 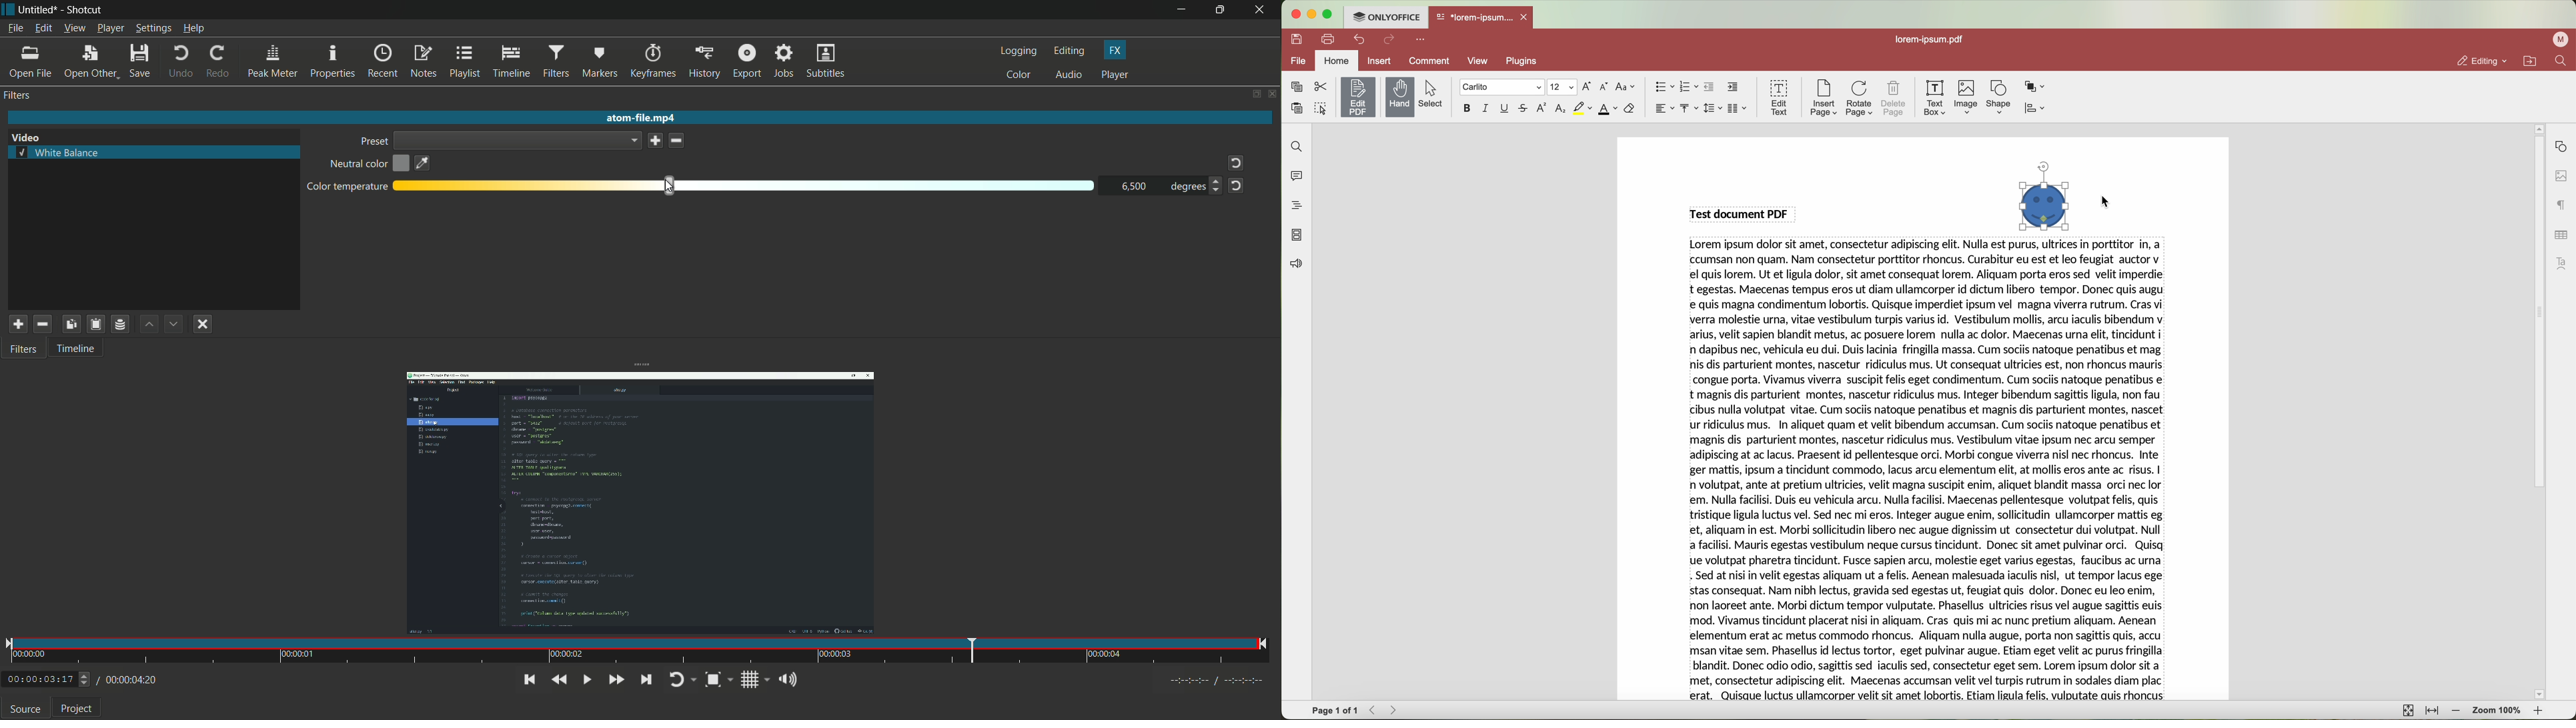 What do you see at coordinates (1608, 109) in the screenshot?
I see `color font` at bounding box center [1608, 109].